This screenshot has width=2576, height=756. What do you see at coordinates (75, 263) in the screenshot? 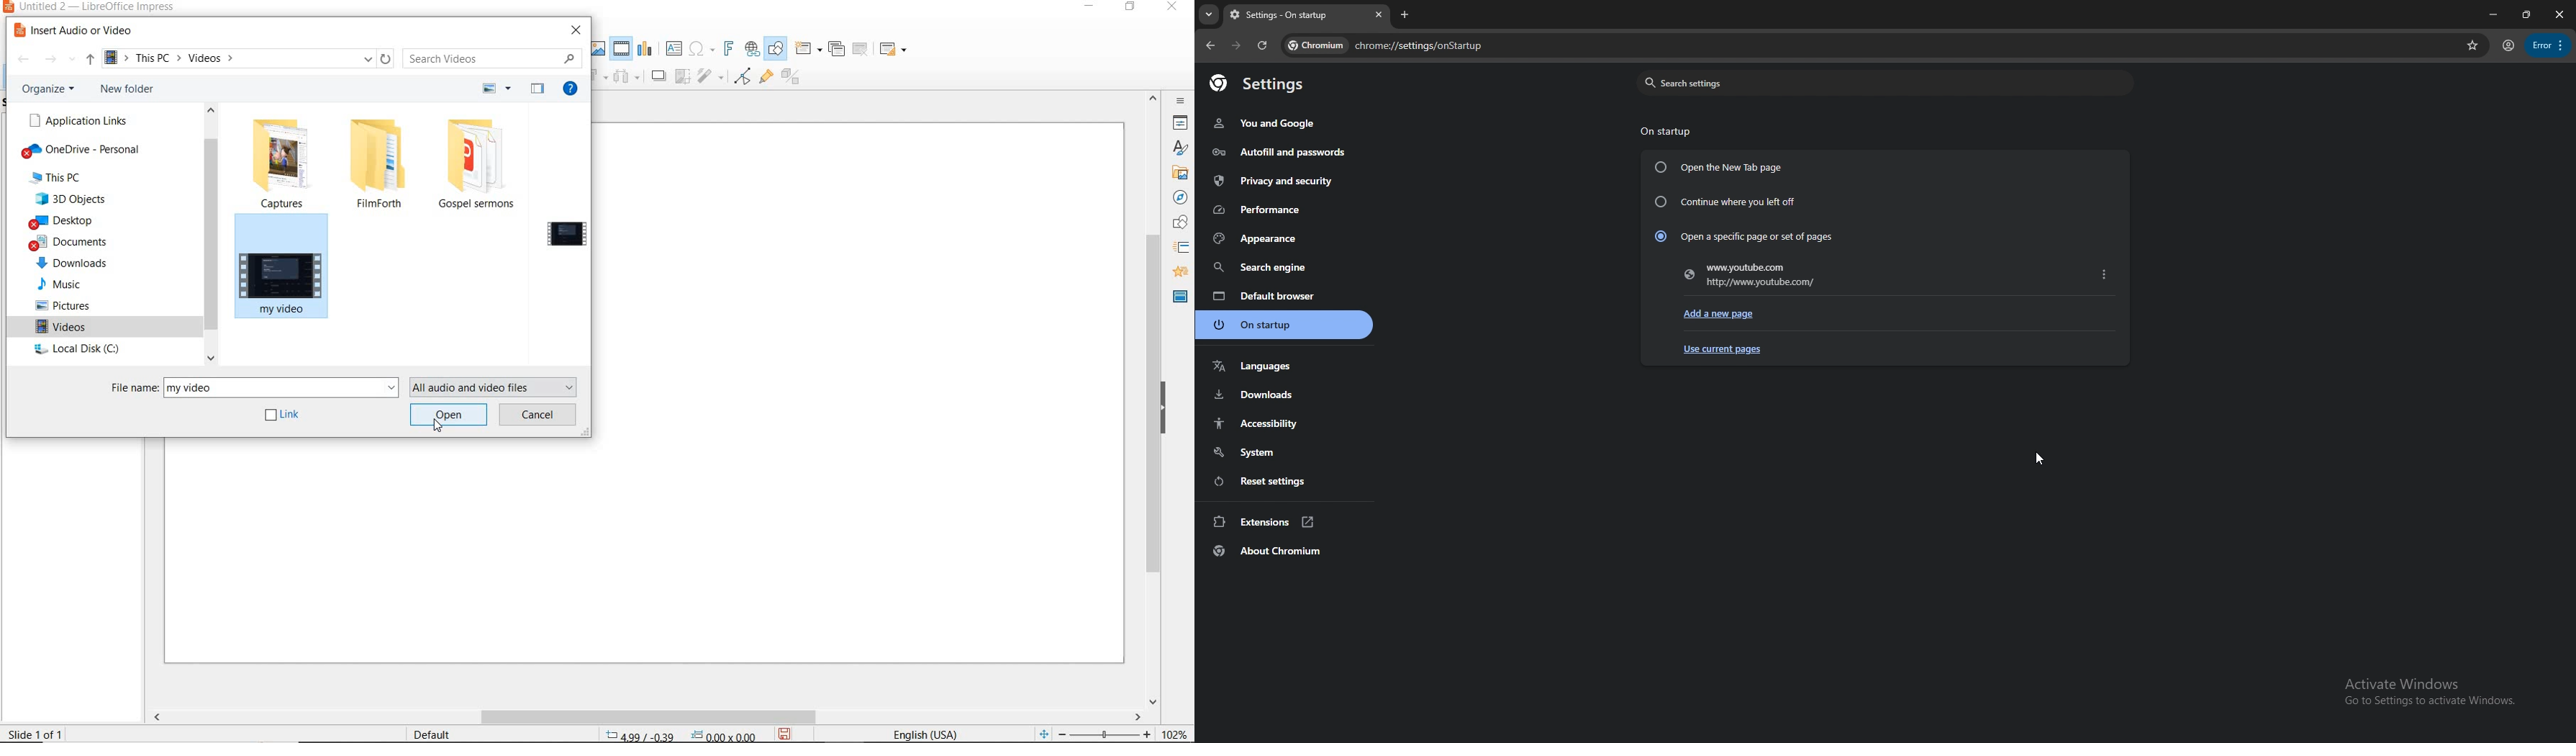
I see `downloads` at bounding box center [75, 263].